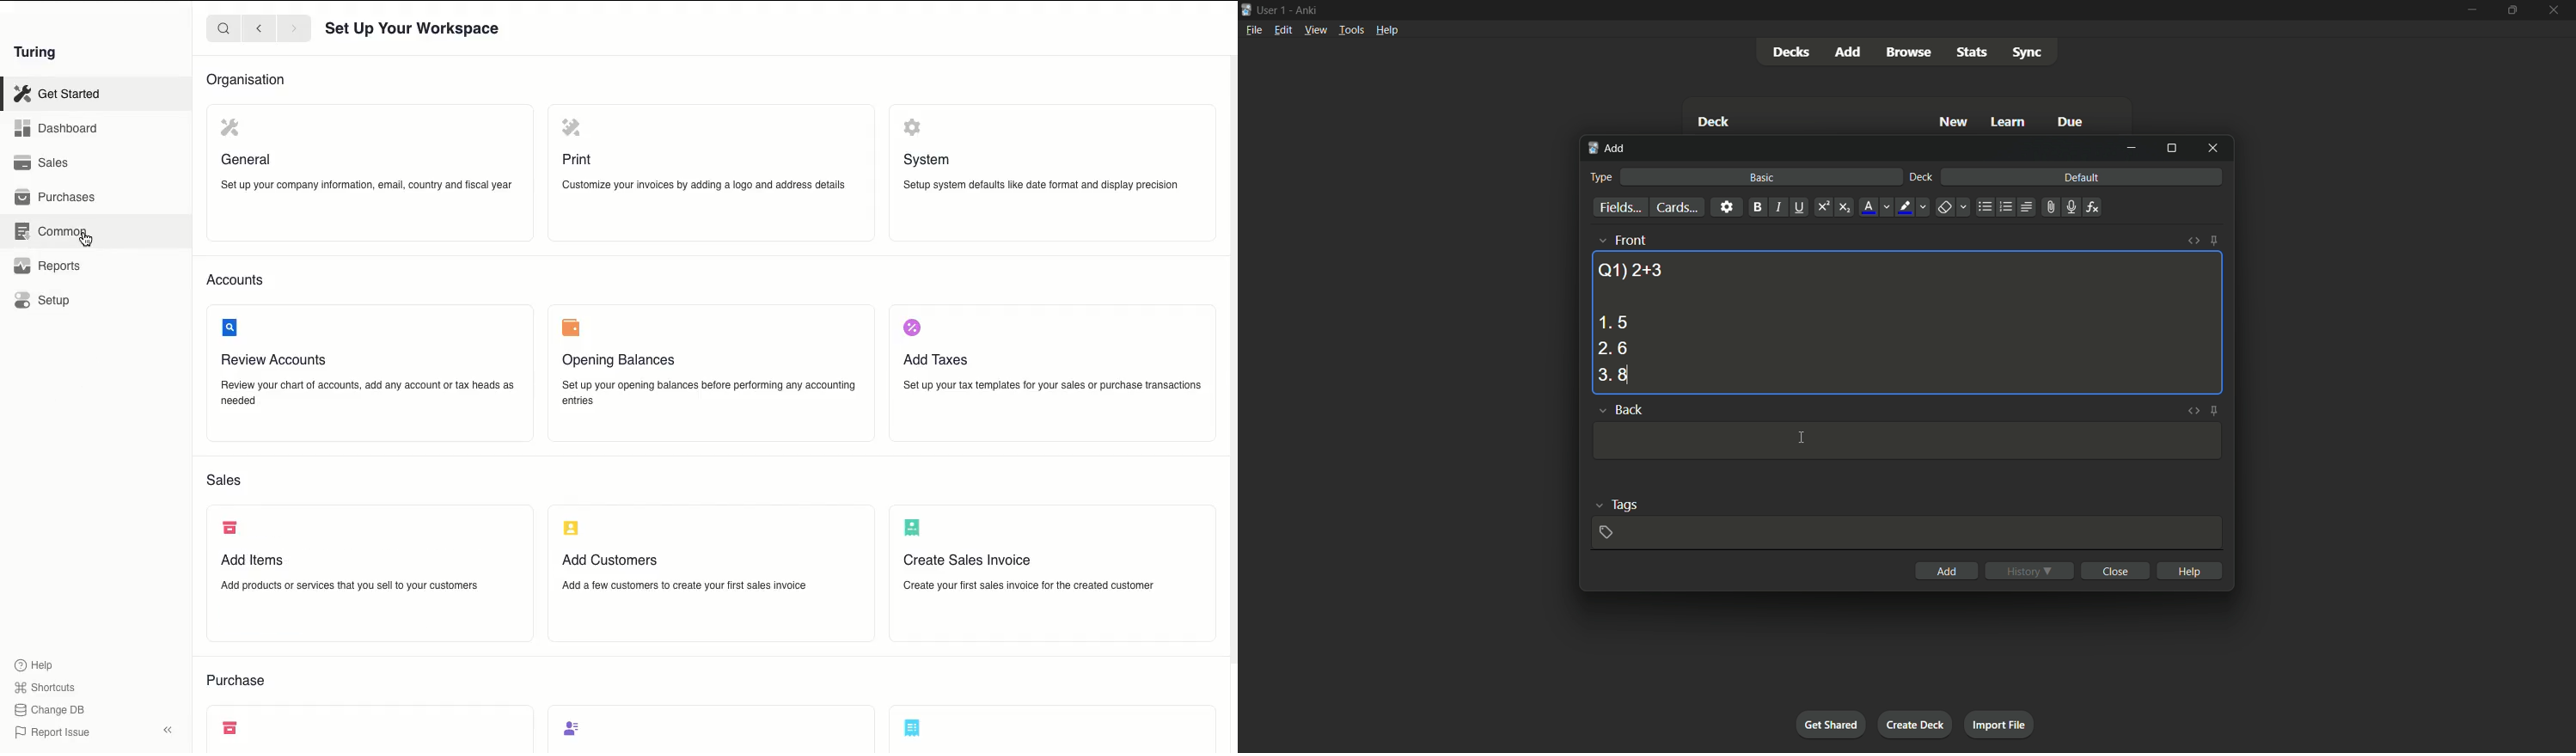 The height and width of the screenshot is (756, 2576). What do you see at coordinates (226, 480) in the screenshot?
I see `Sales` at bounding box center [226, 480].